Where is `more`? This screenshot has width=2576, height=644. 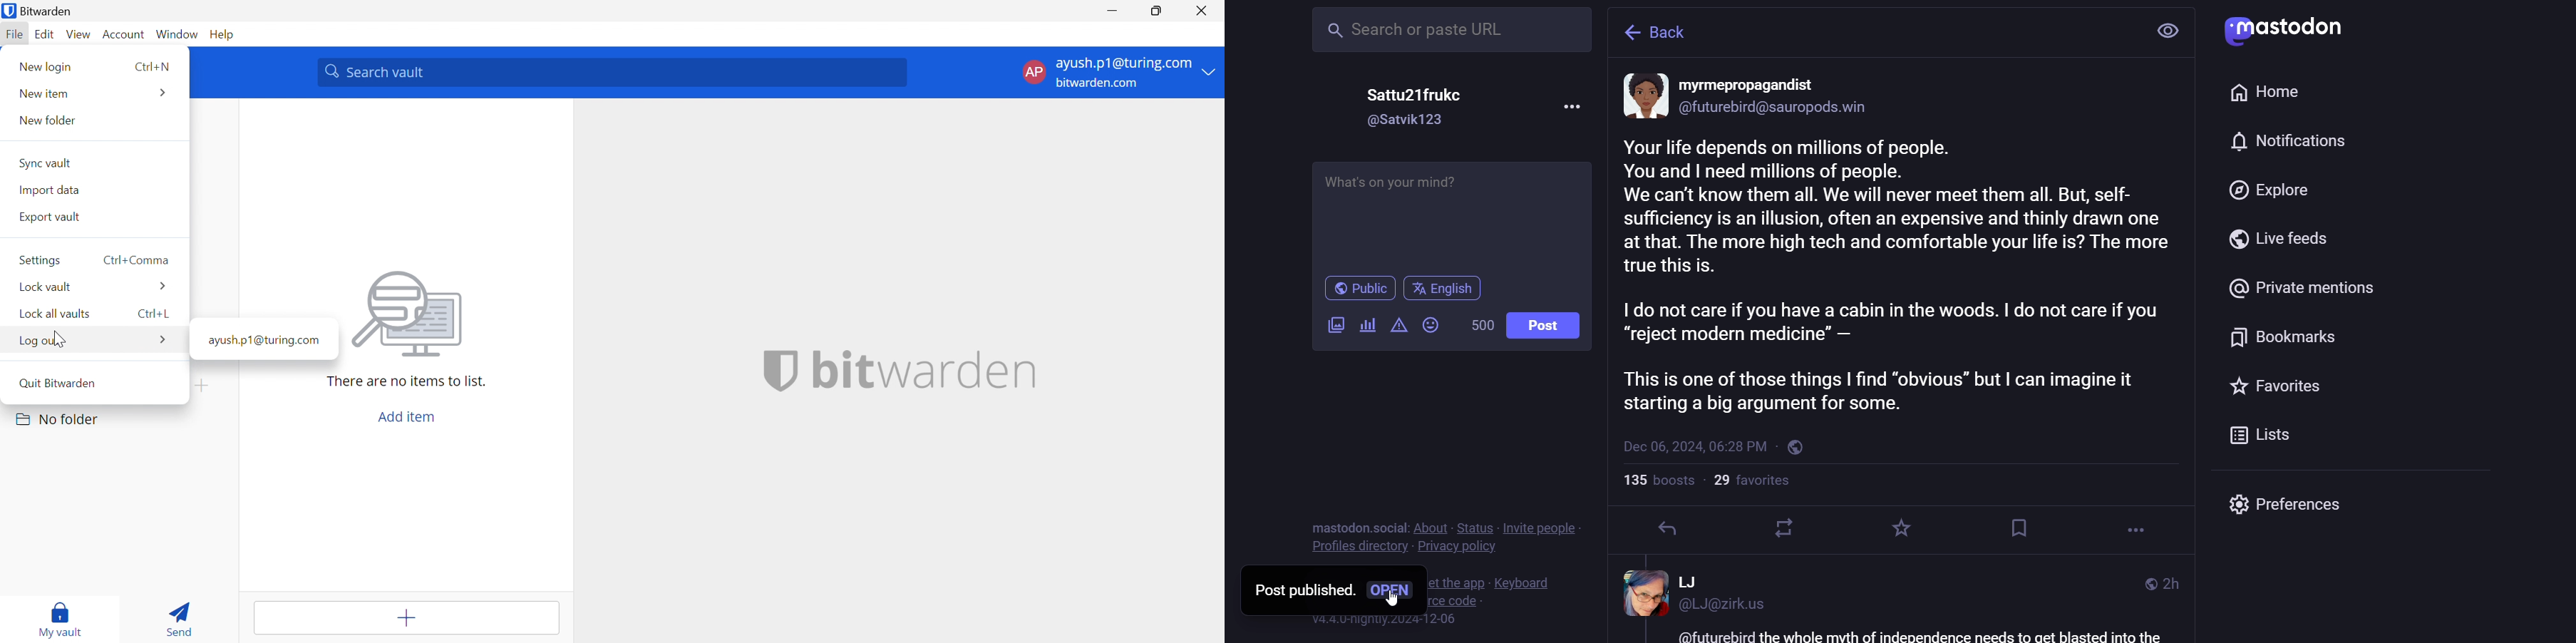 more is located at coordinates (2133, 530).